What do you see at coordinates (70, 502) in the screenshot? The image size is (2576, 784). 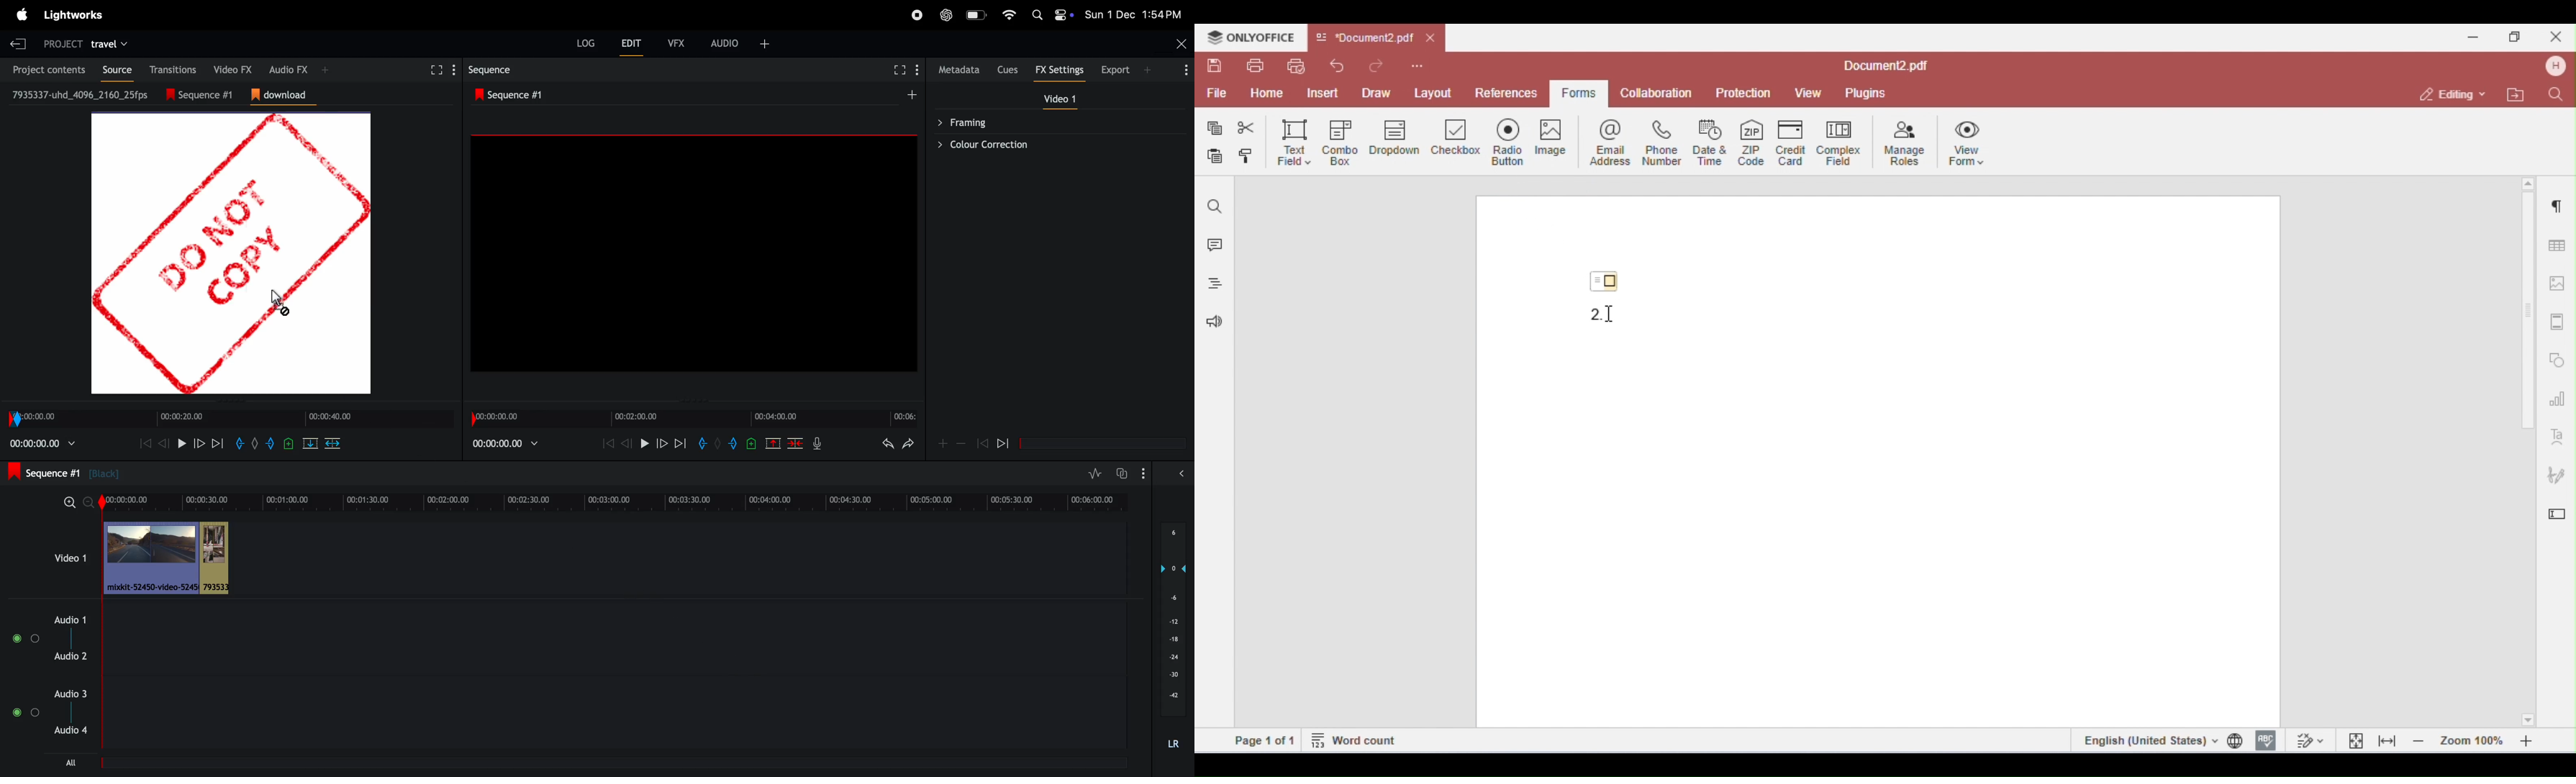 I see `Zoom in` at bounding box center [70, 502].